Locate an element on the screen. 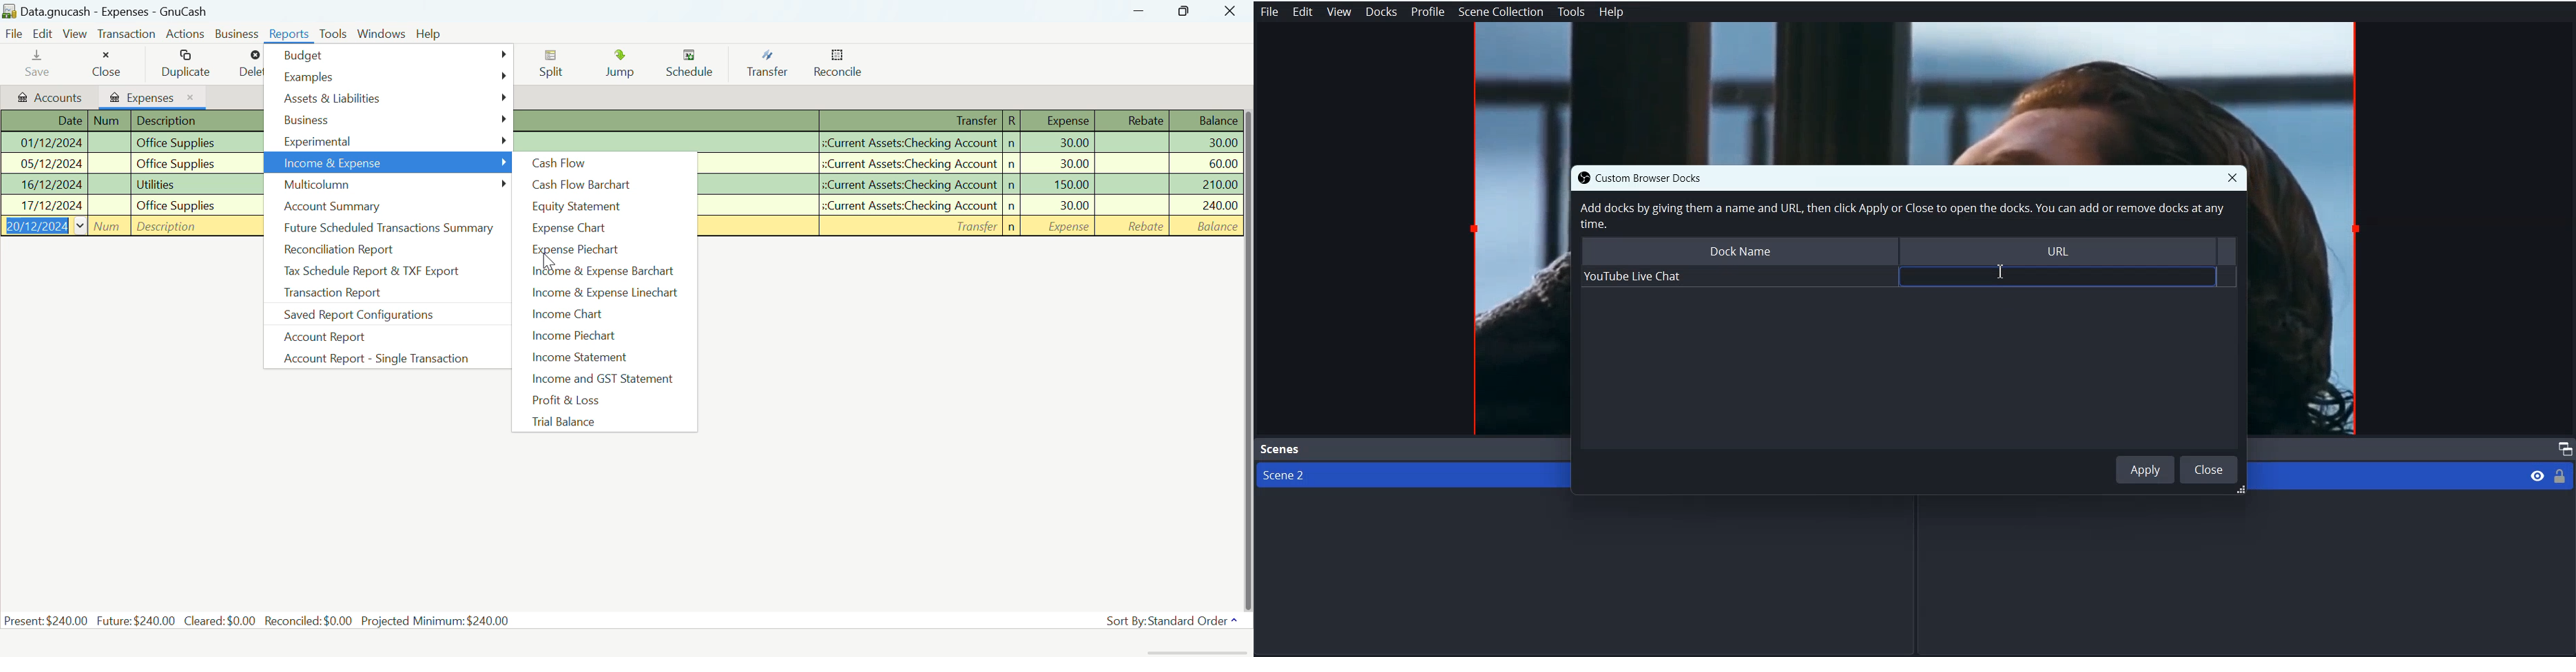 This screenshot has width=2576, height=672. Add docks by giving them a name and URL, then click Apply or Close to open the docks. You can add or remove docks at any
time. is located at coordinates (1900, 216).